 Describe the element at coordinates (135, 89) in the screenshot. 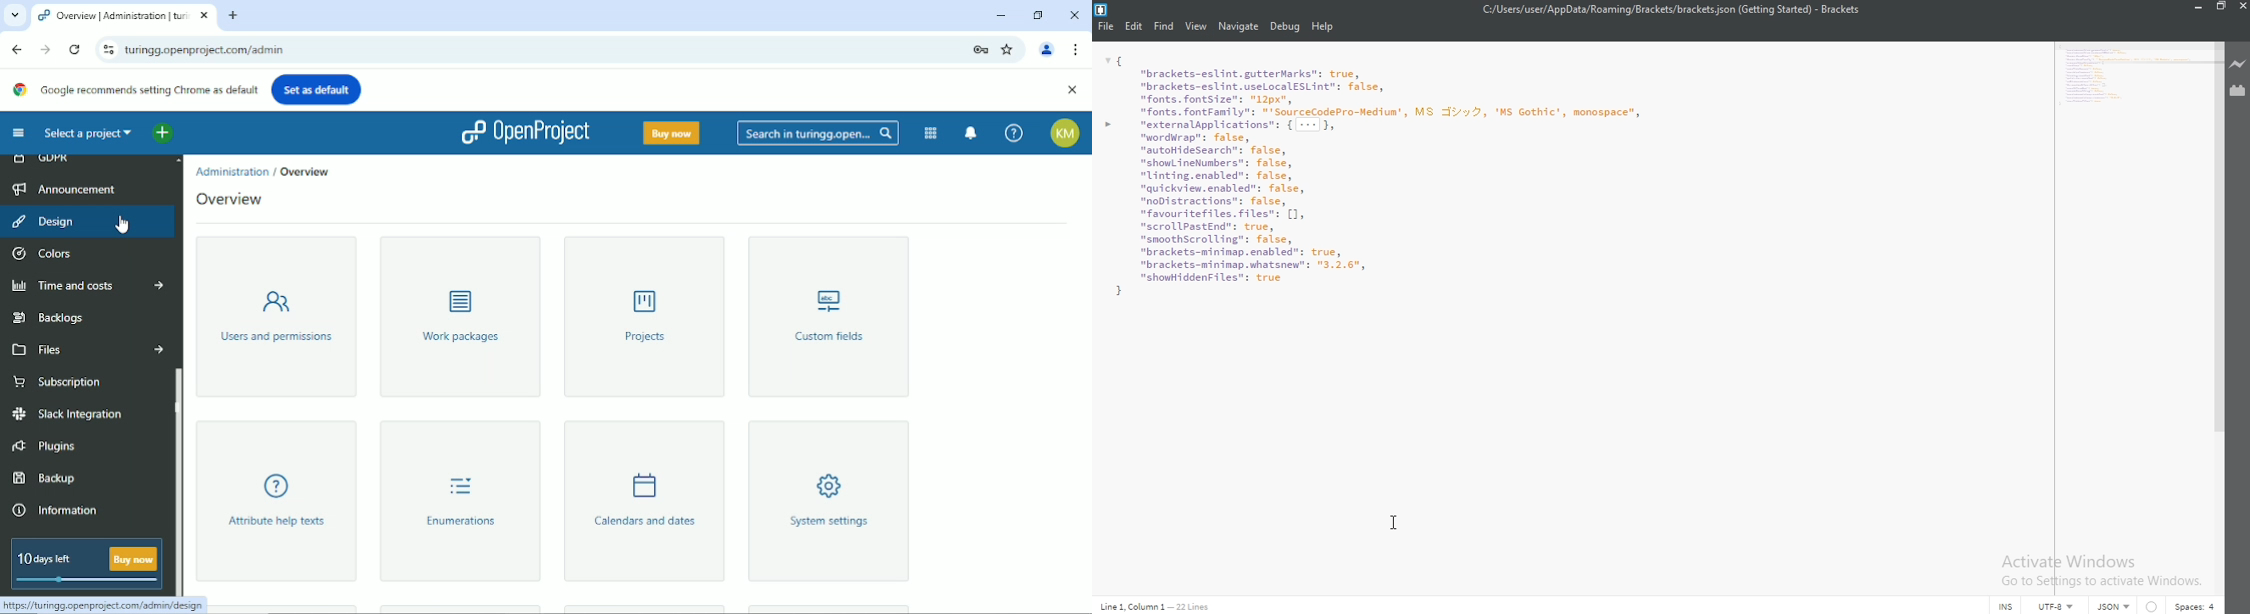

I see `Google recommends setting Chrome as default` at that location.